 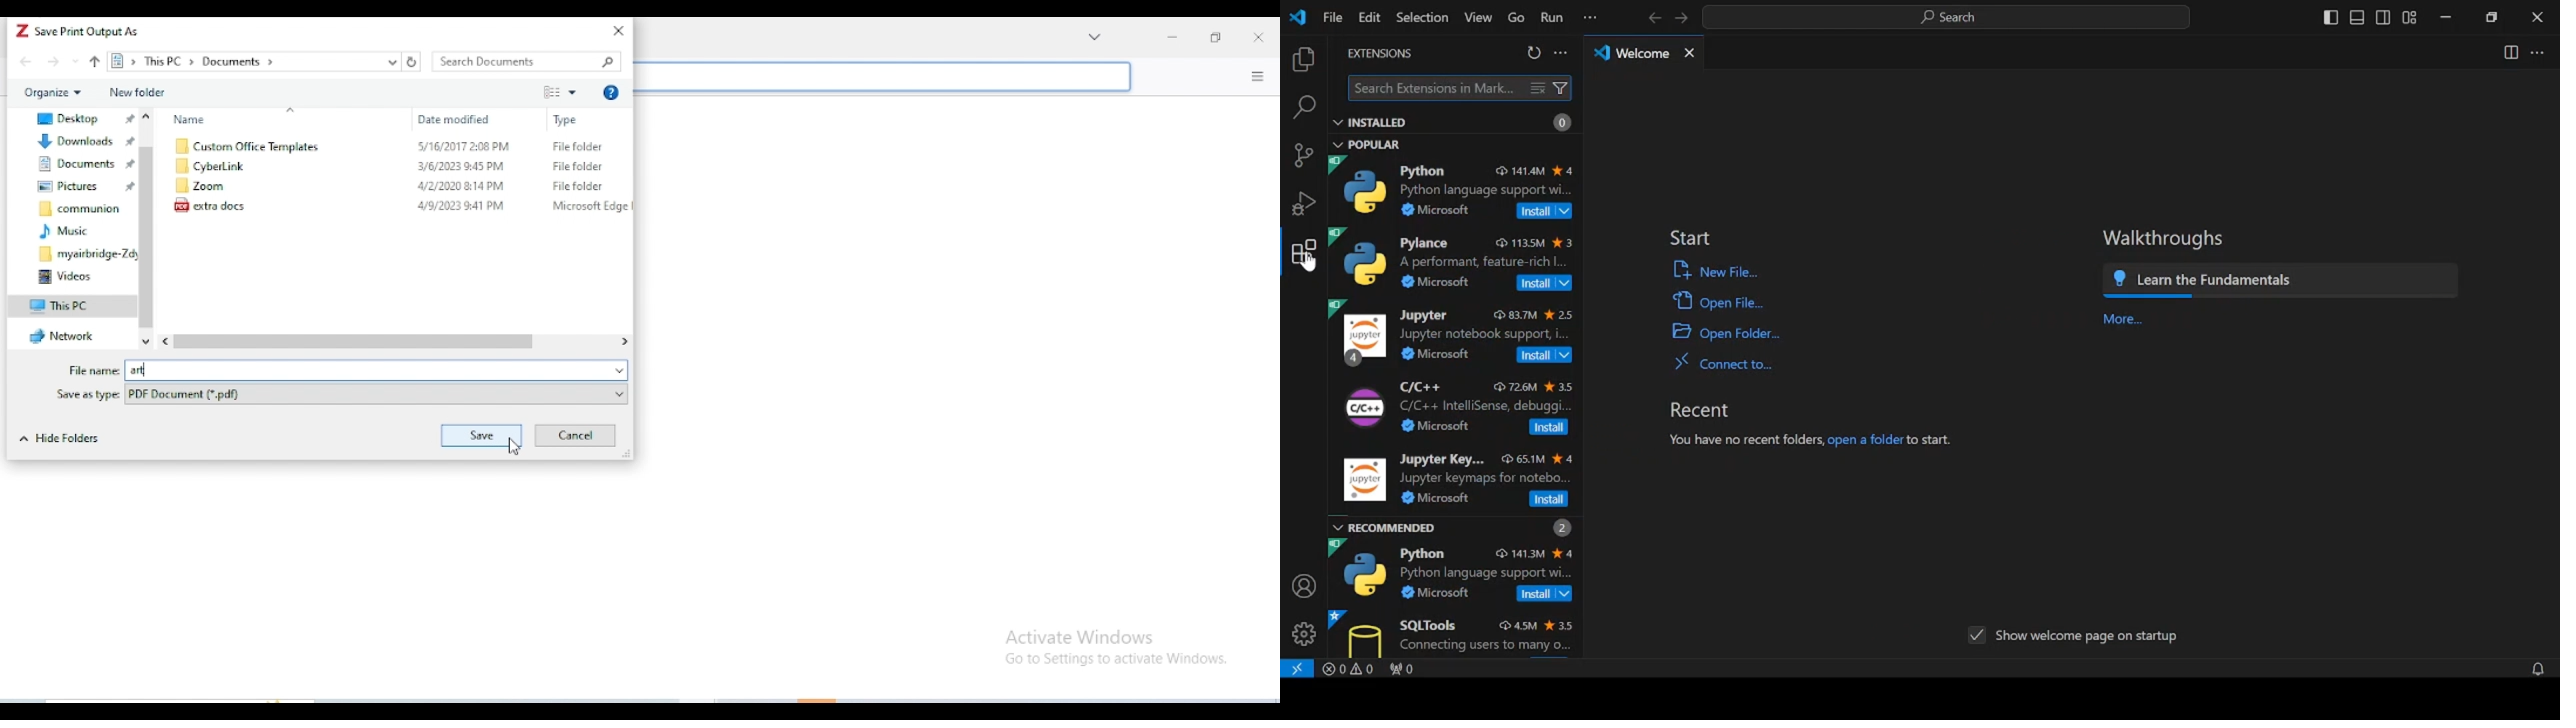 I want to click on Drop-down , so click(x=1096, y=38).